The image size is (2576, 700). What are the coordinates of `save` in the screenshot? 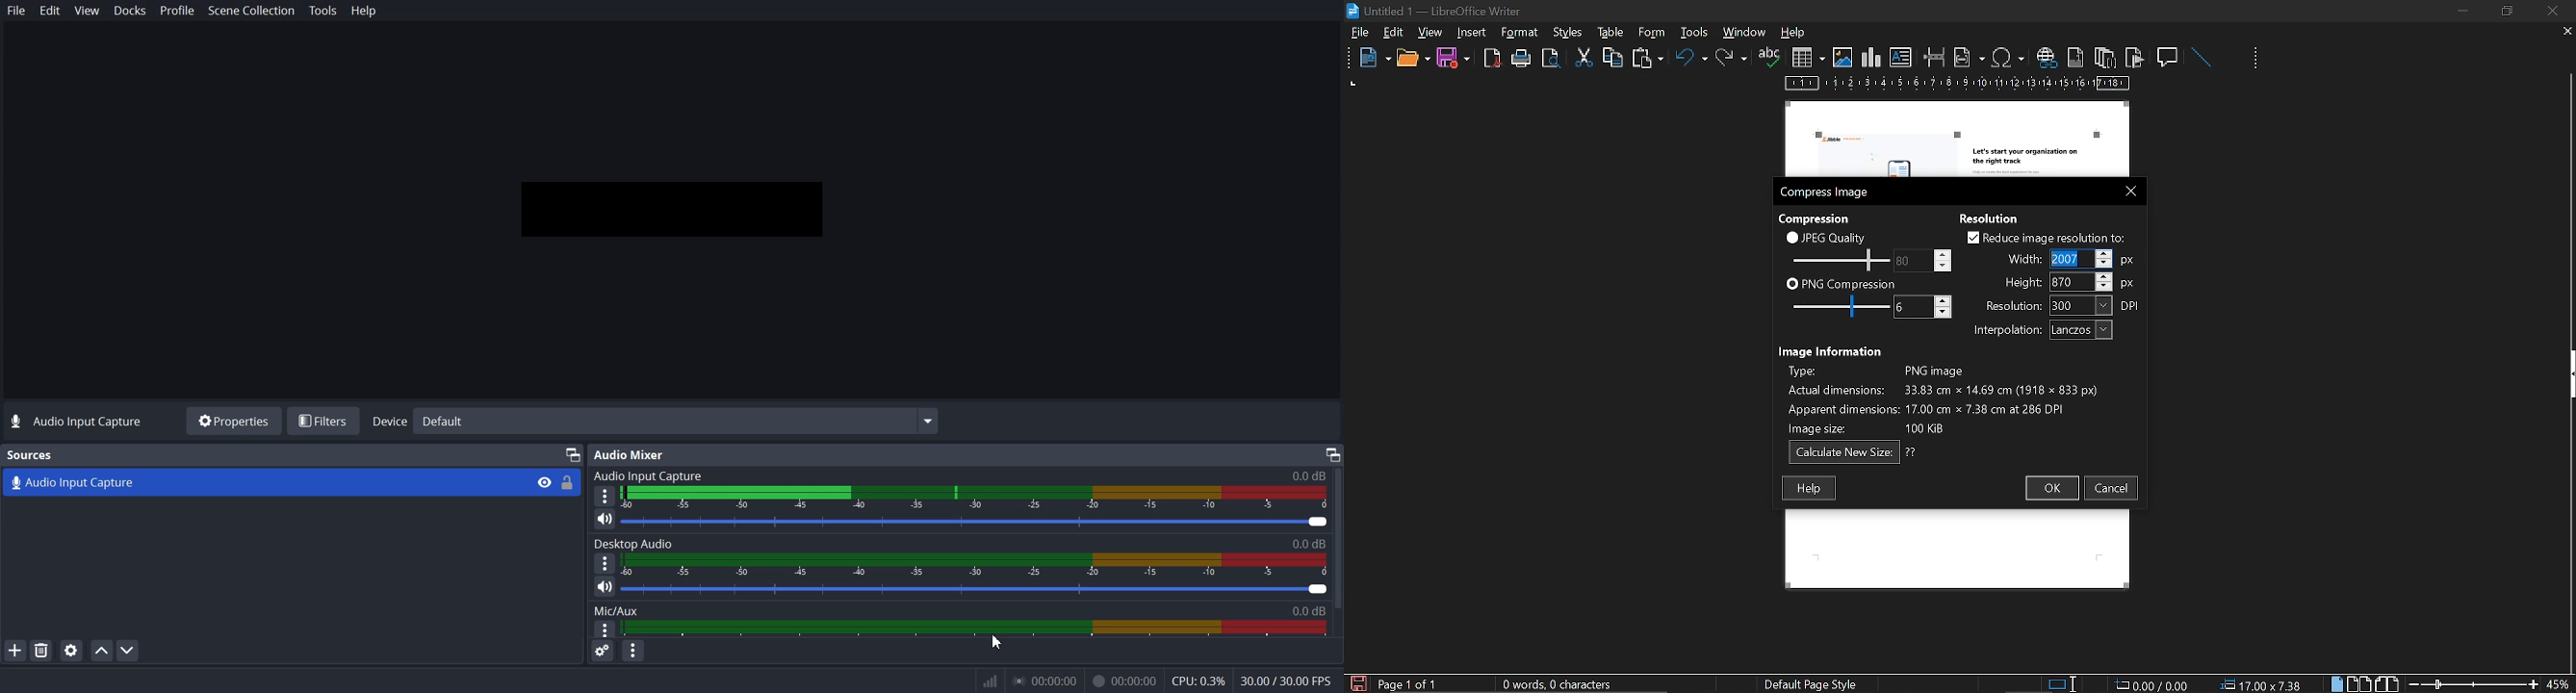 It's located at (1454, 59).